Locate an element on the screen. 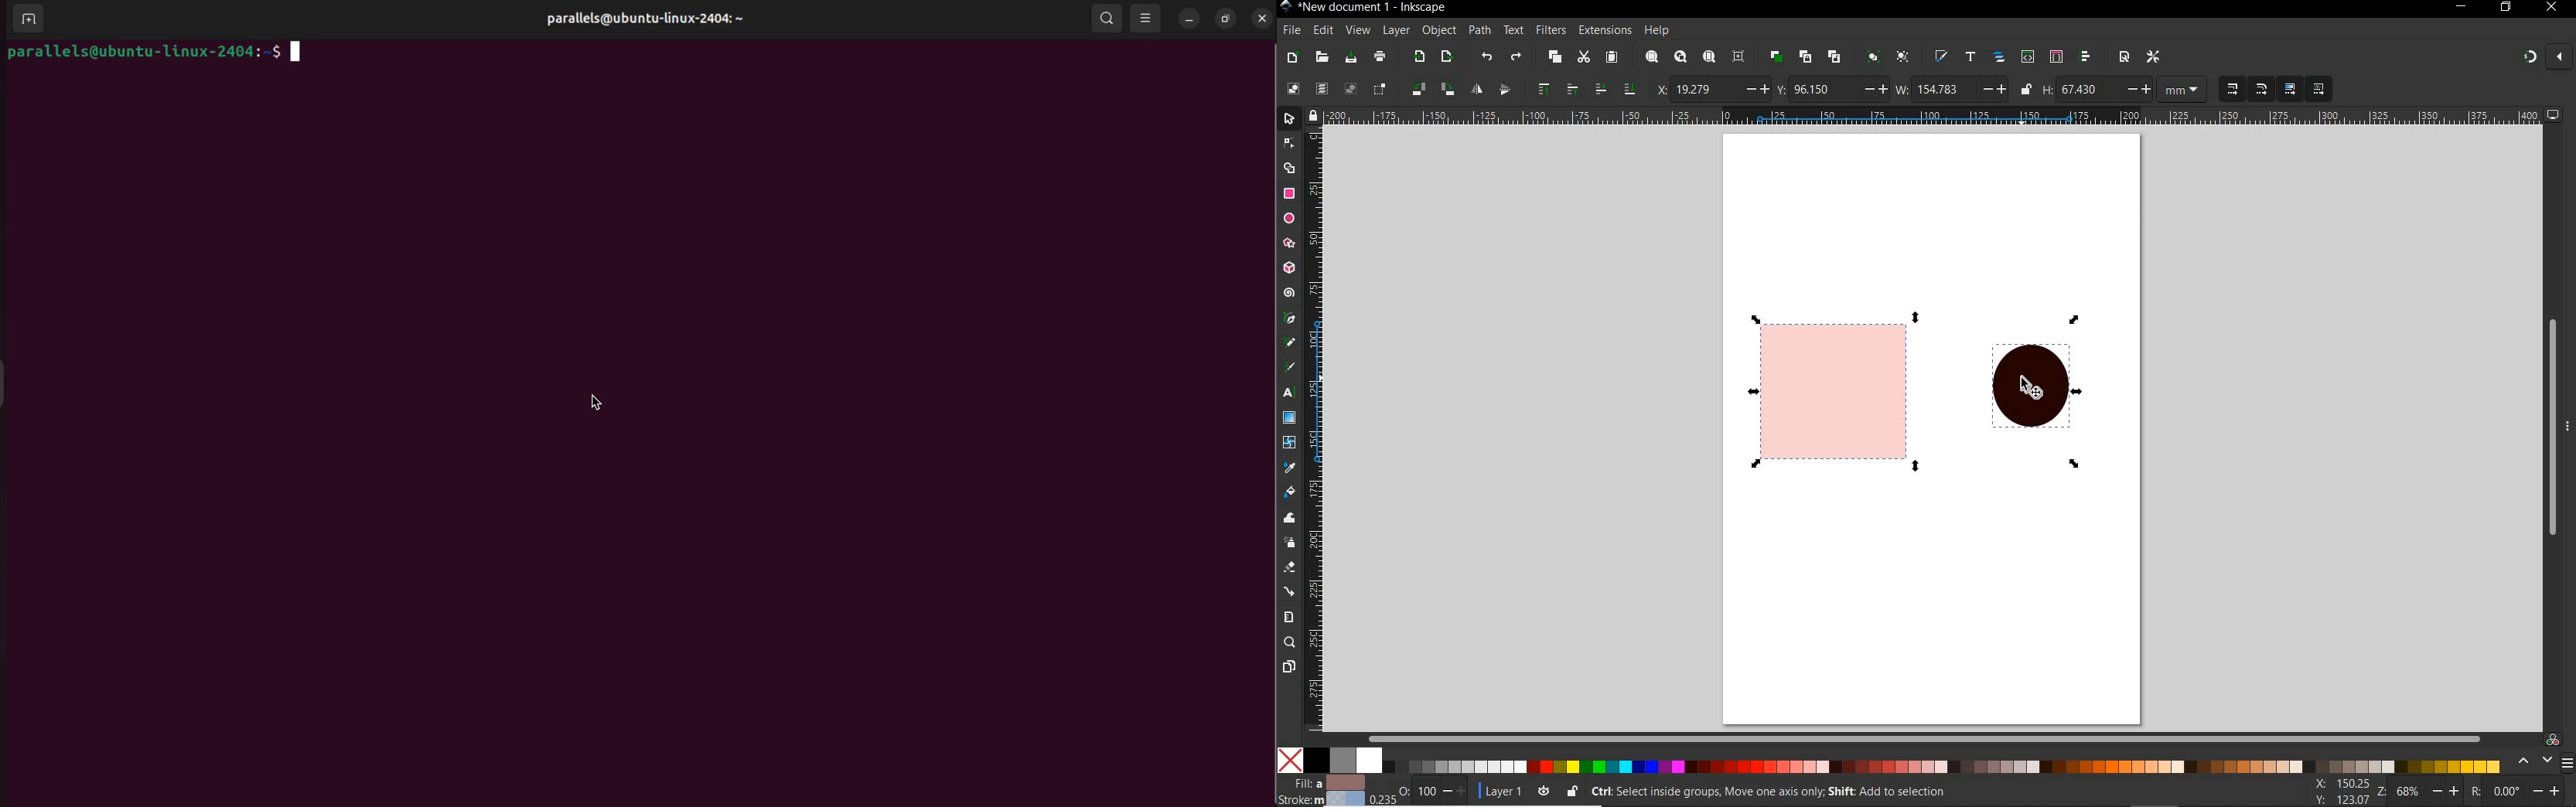 The height and width of the screenshot is (812, 2576). spray tool is located at coordinates (1291, 544).